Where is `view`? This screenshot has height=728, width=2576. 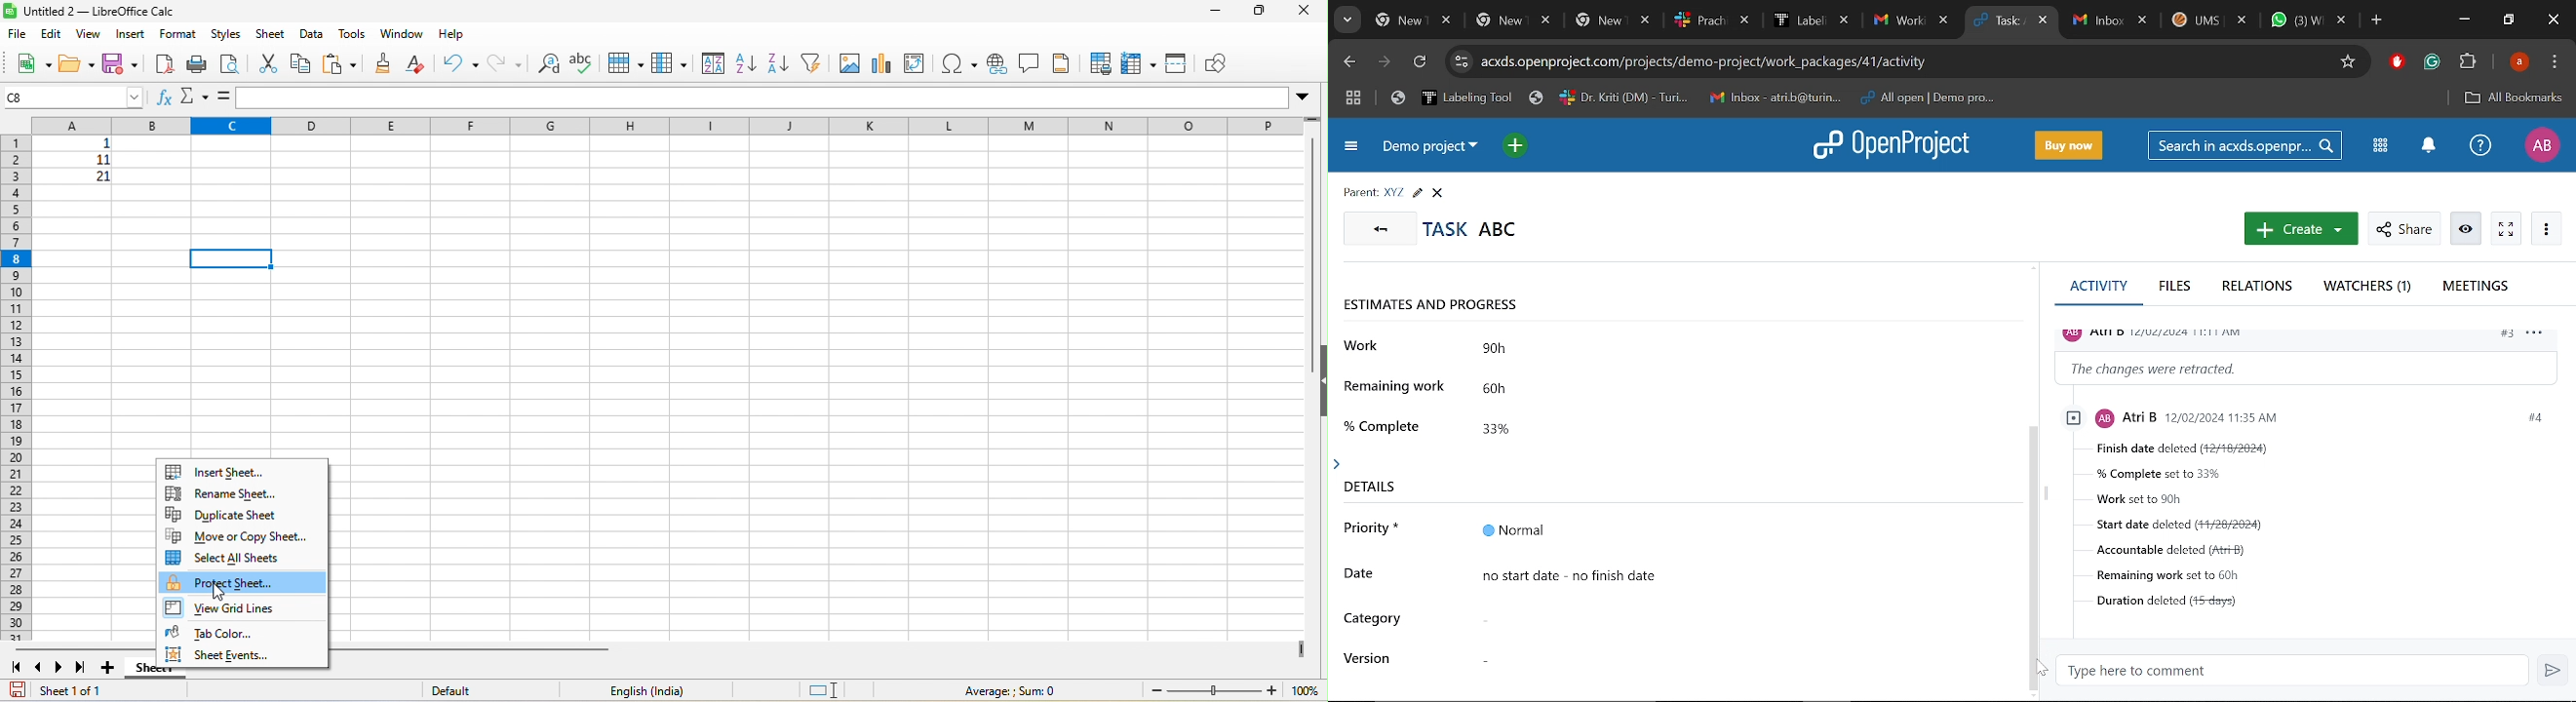
view is located at coordinates (89, 33).